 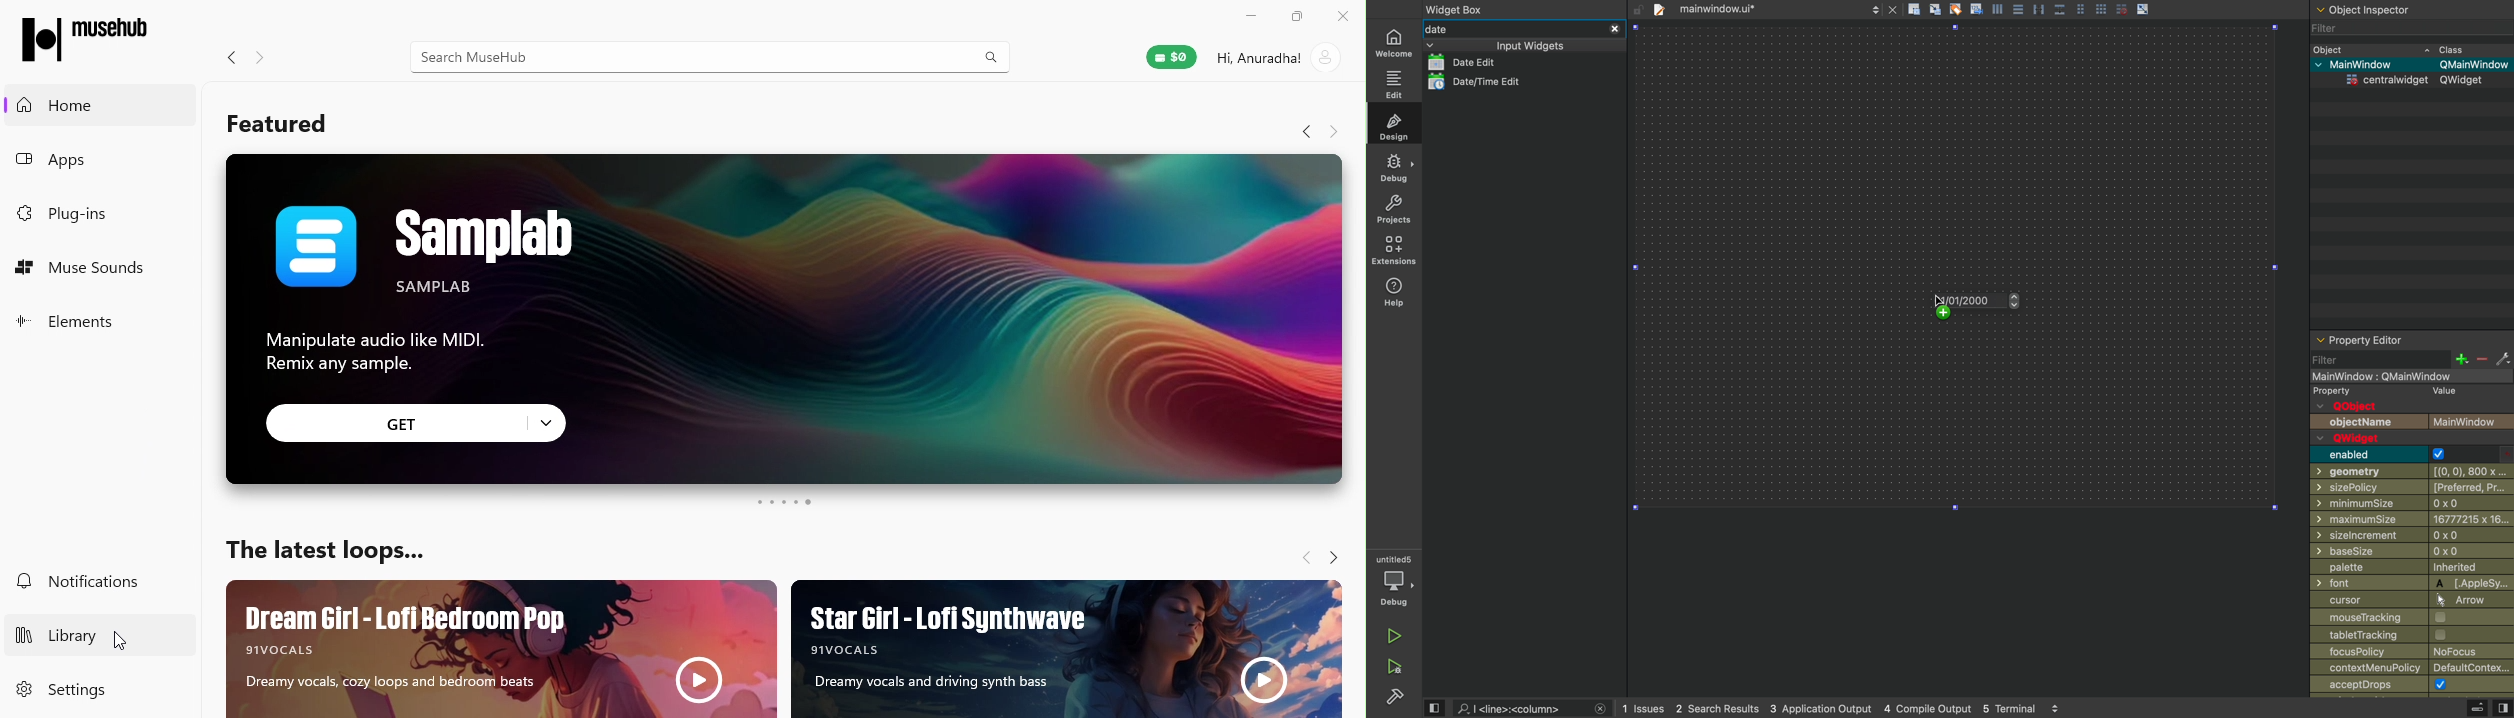 I want to click on on key up, so click(x=1985, y=302).